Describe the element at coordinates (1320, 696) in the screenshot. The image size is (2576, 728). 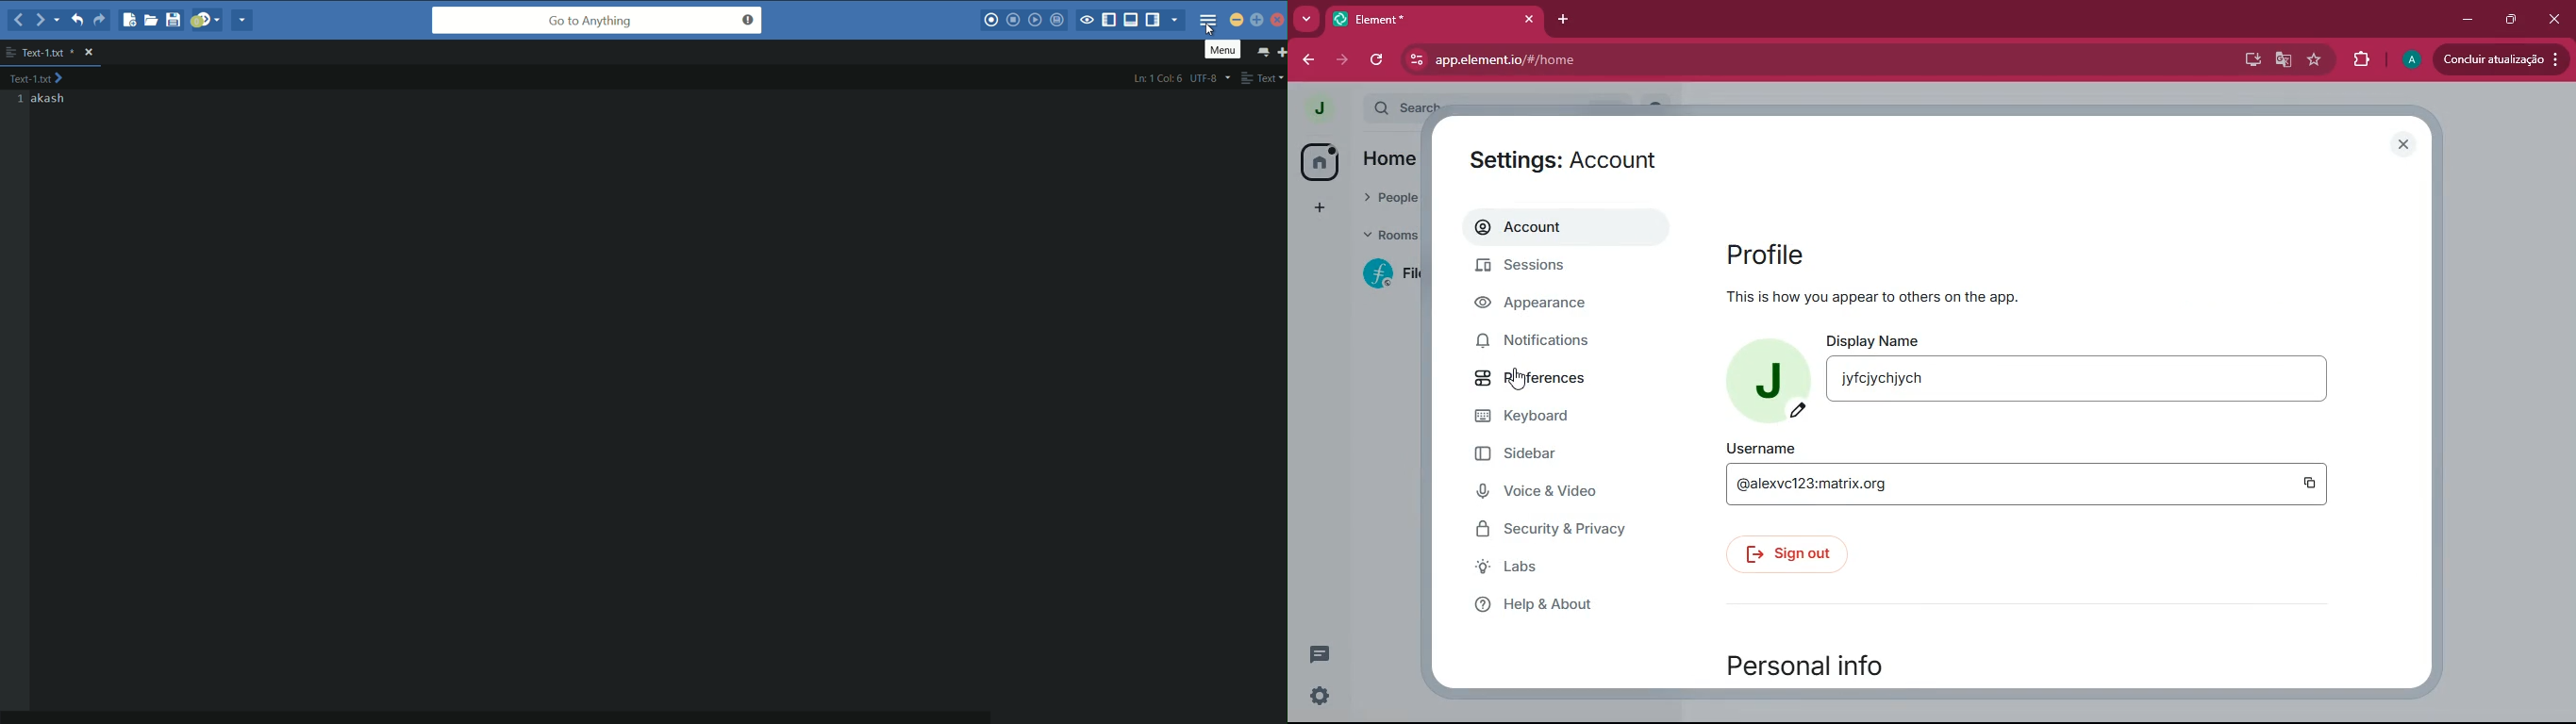
I see `quick settings` at that location.